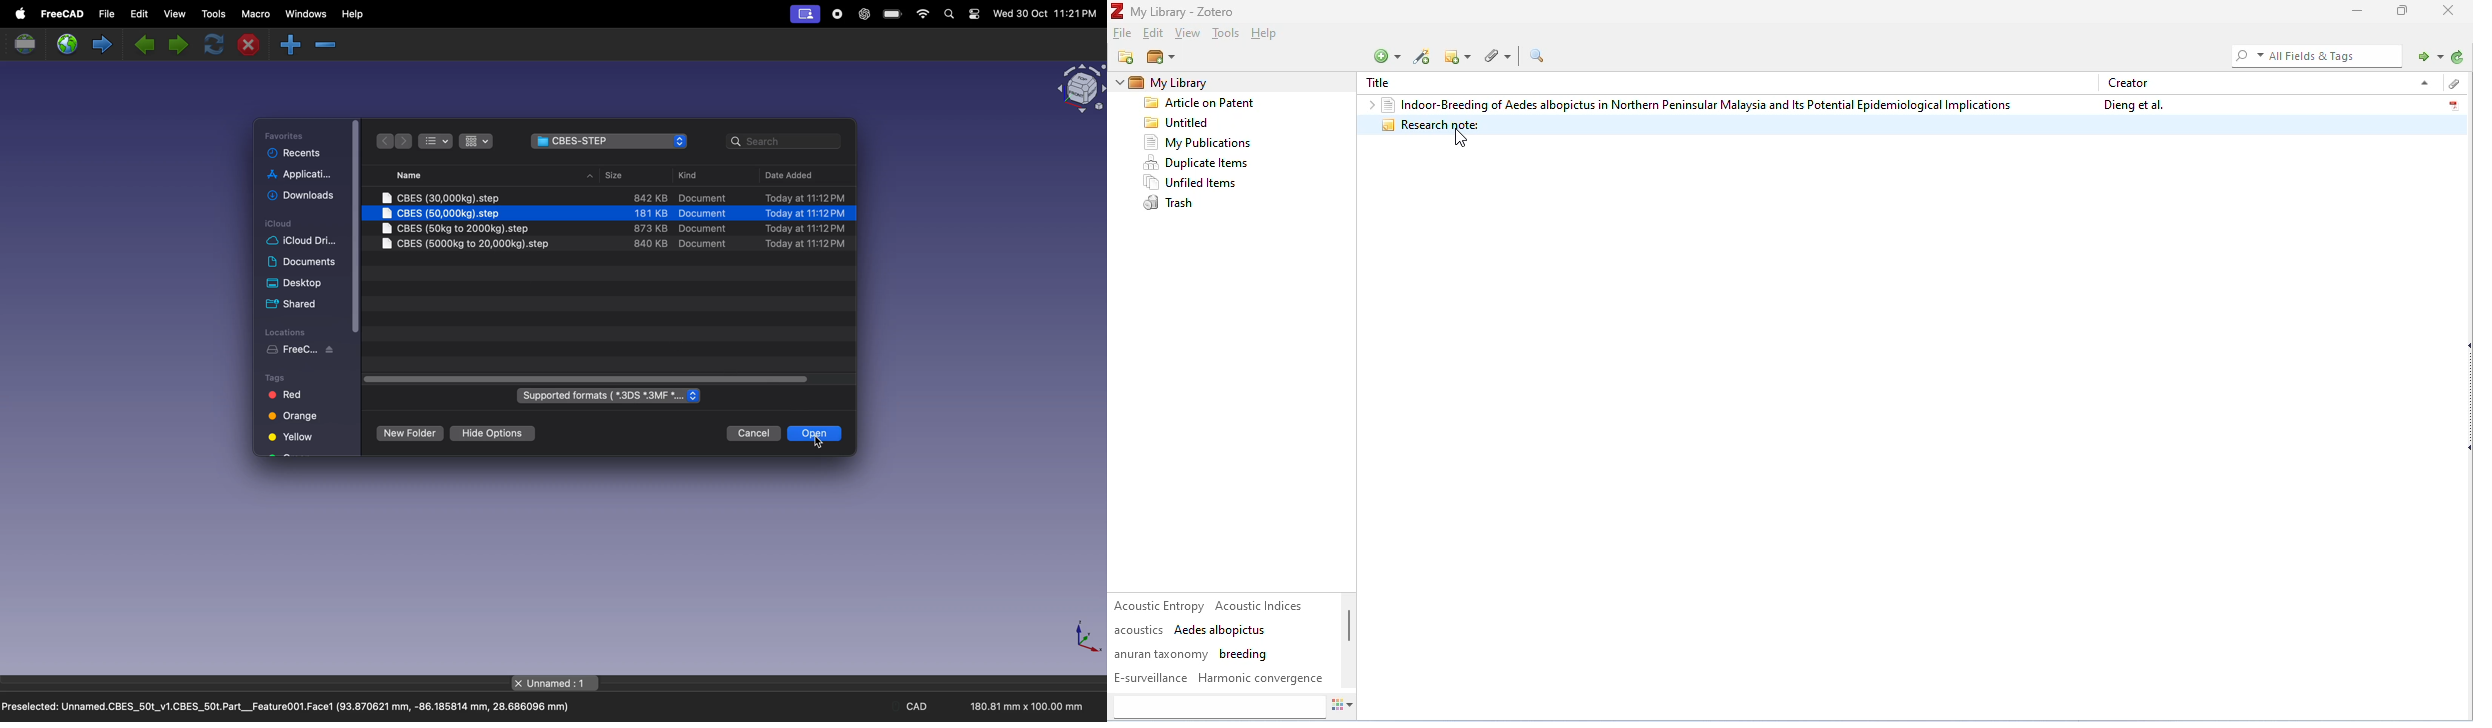  What do you see at coordinates (1084, 638) in the screenshot?
I see `axis` at bounding box center [1084, 638].